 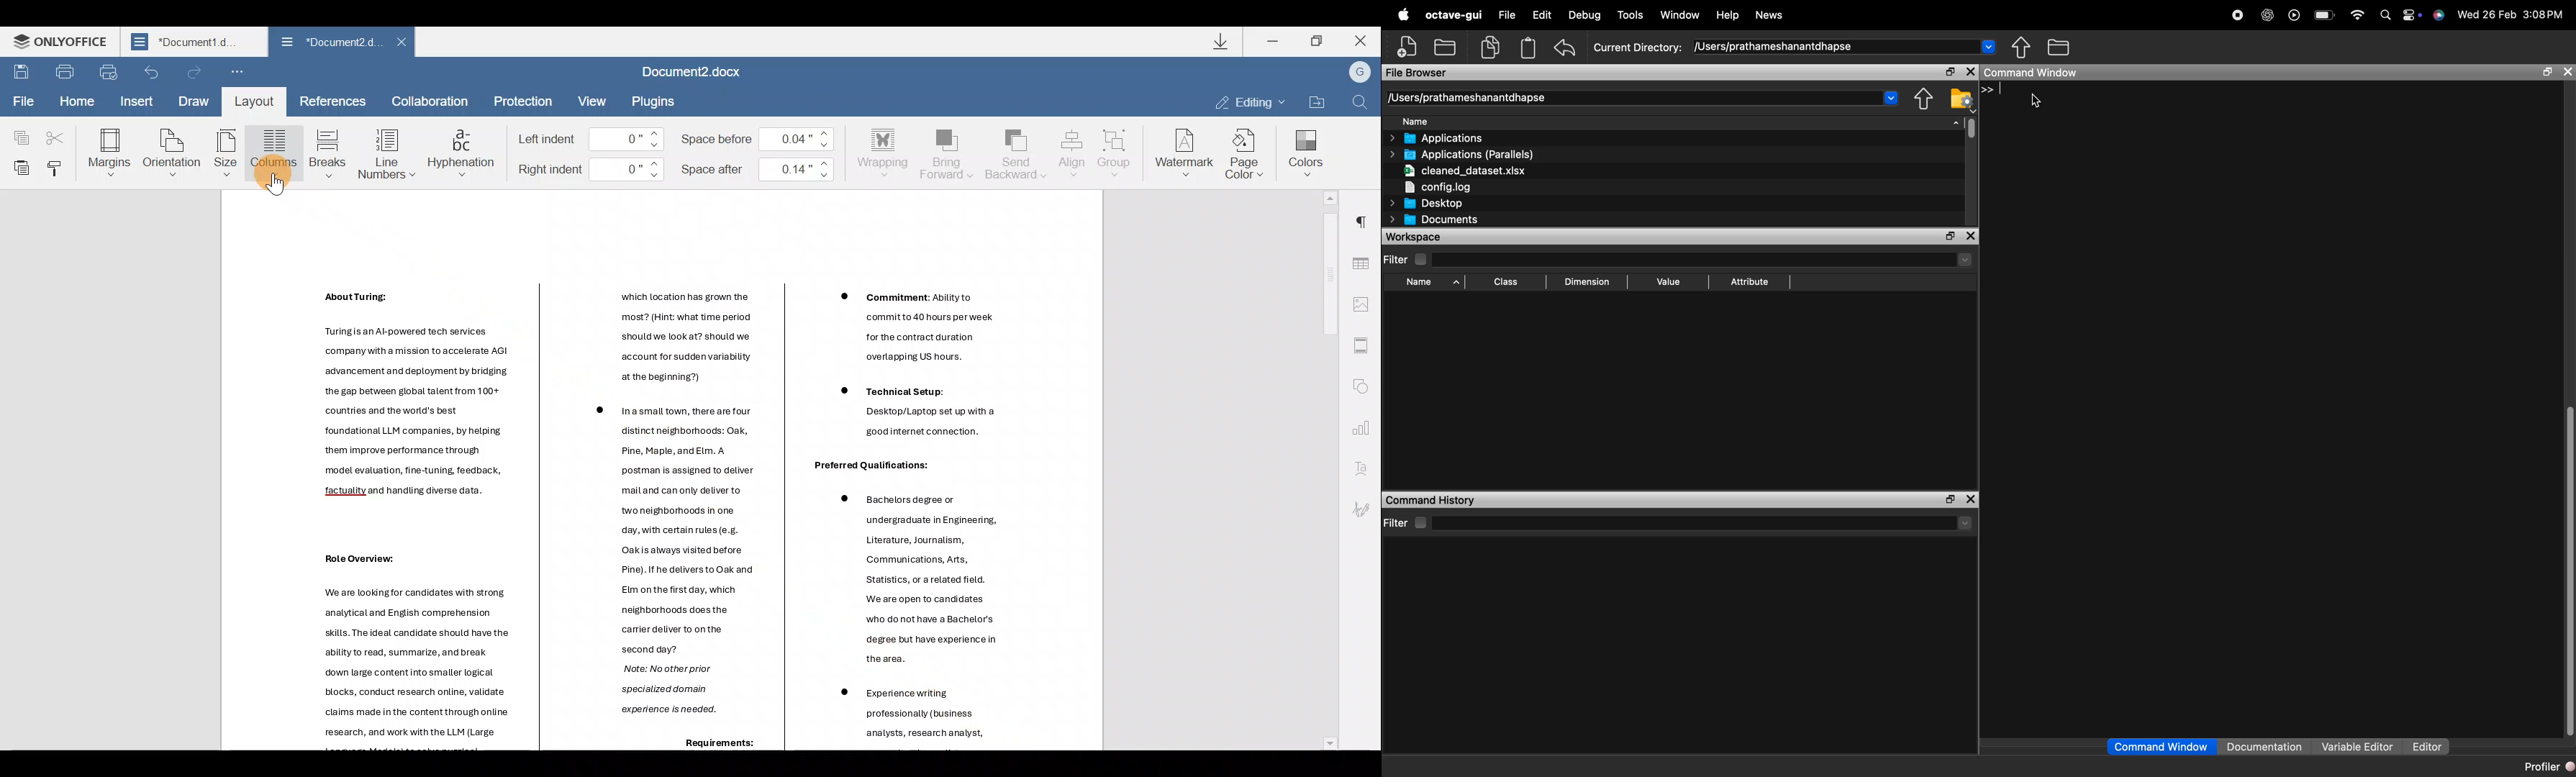 I want to click on Document2.docx, so click(x=701, y=73).